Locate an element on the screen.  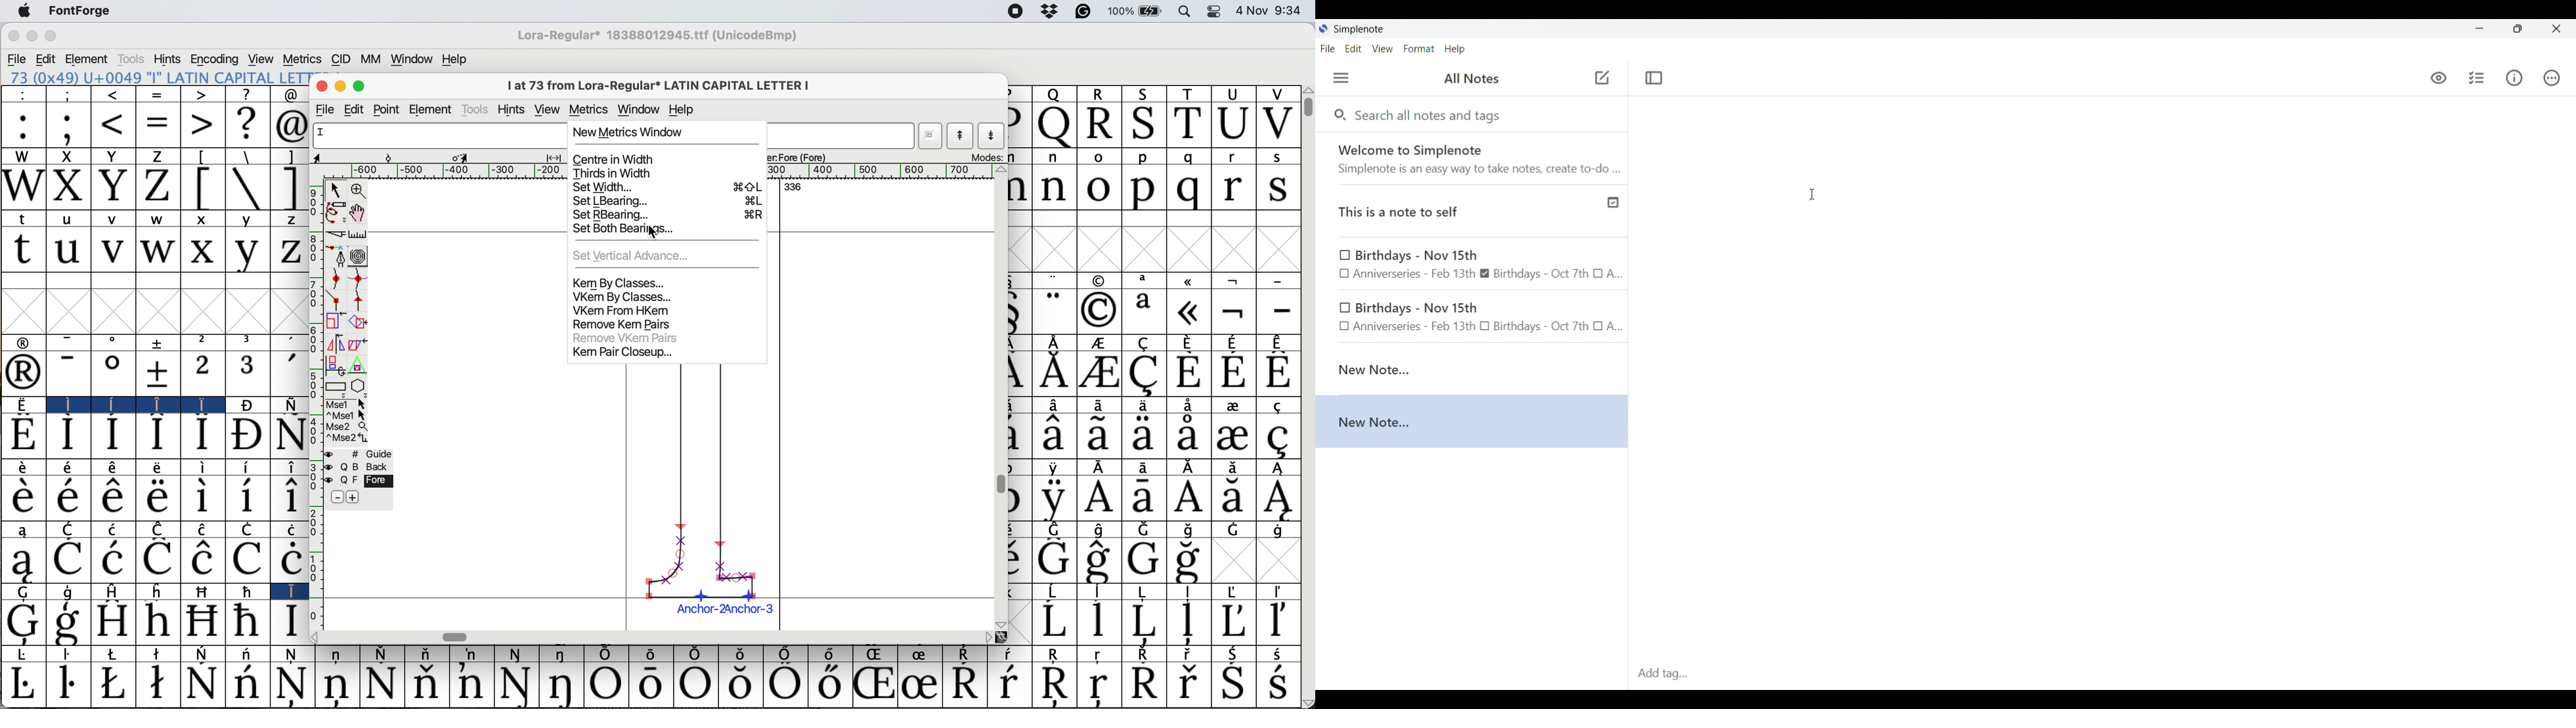
Symbol is located at coordinates (1100, 621).